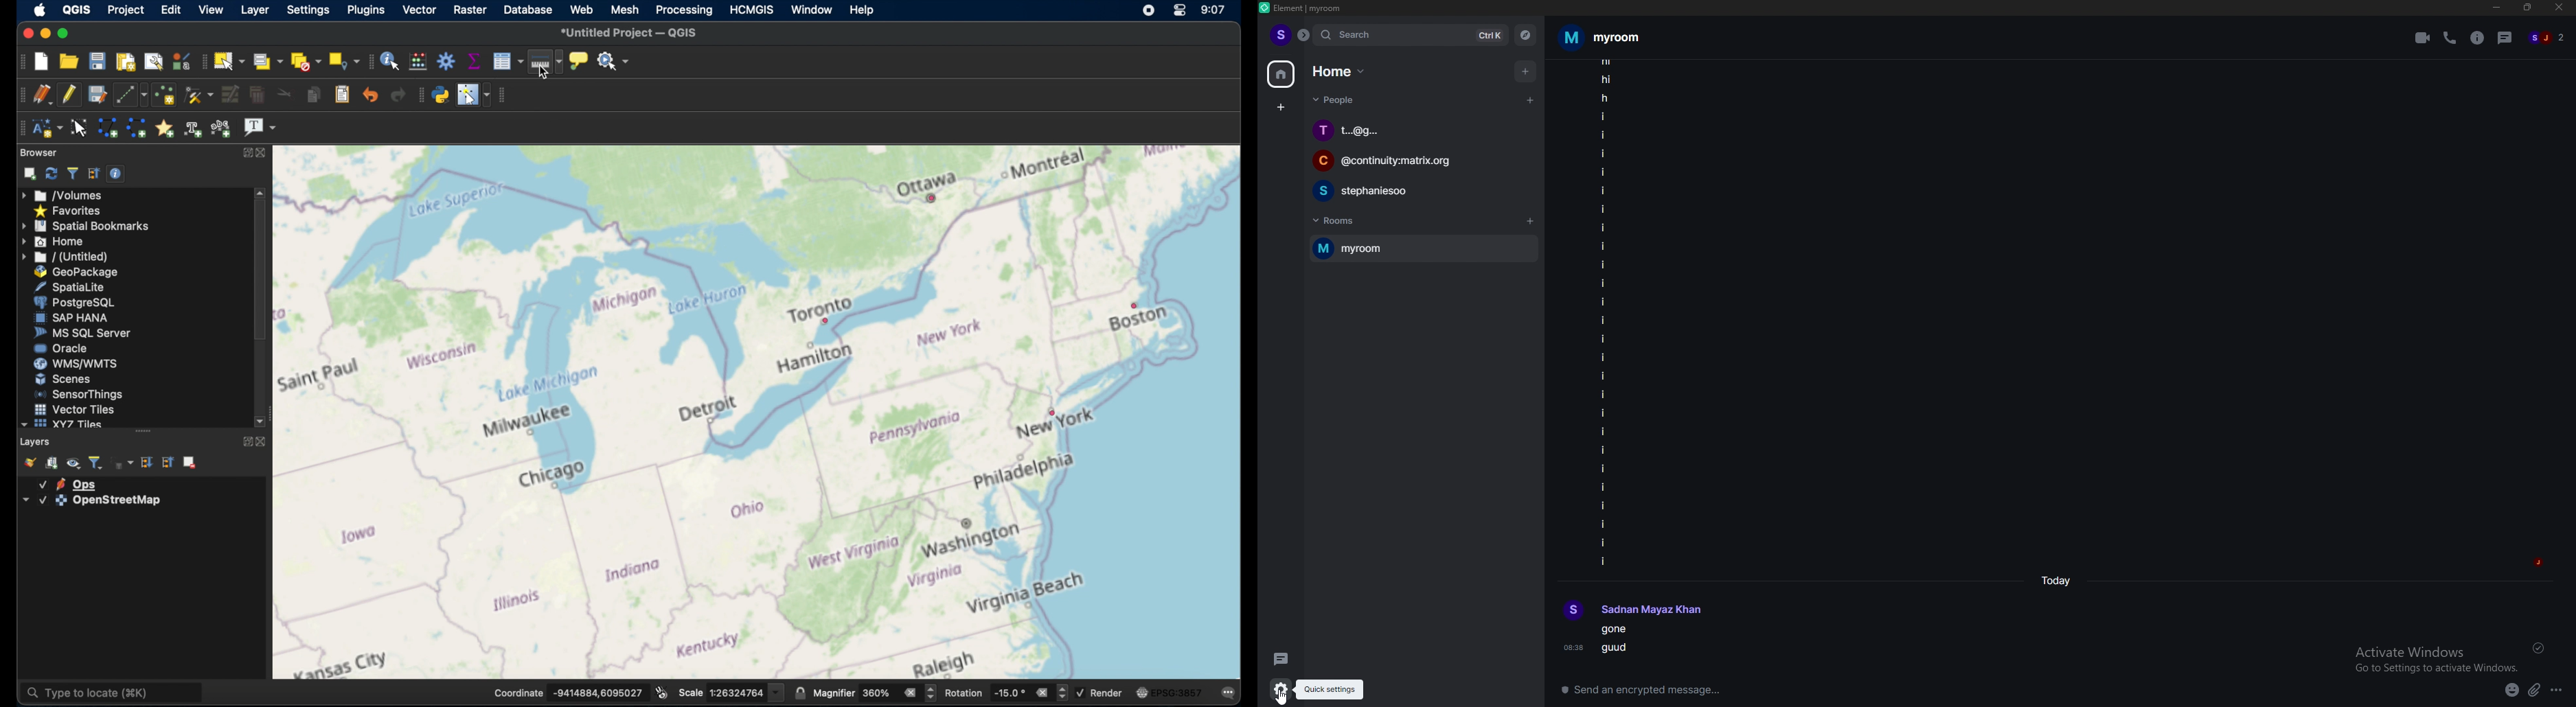 The image size is (2576, 728). Describe the element at coordinates (253, 10) in the screenshot. I see `layer` at that location.